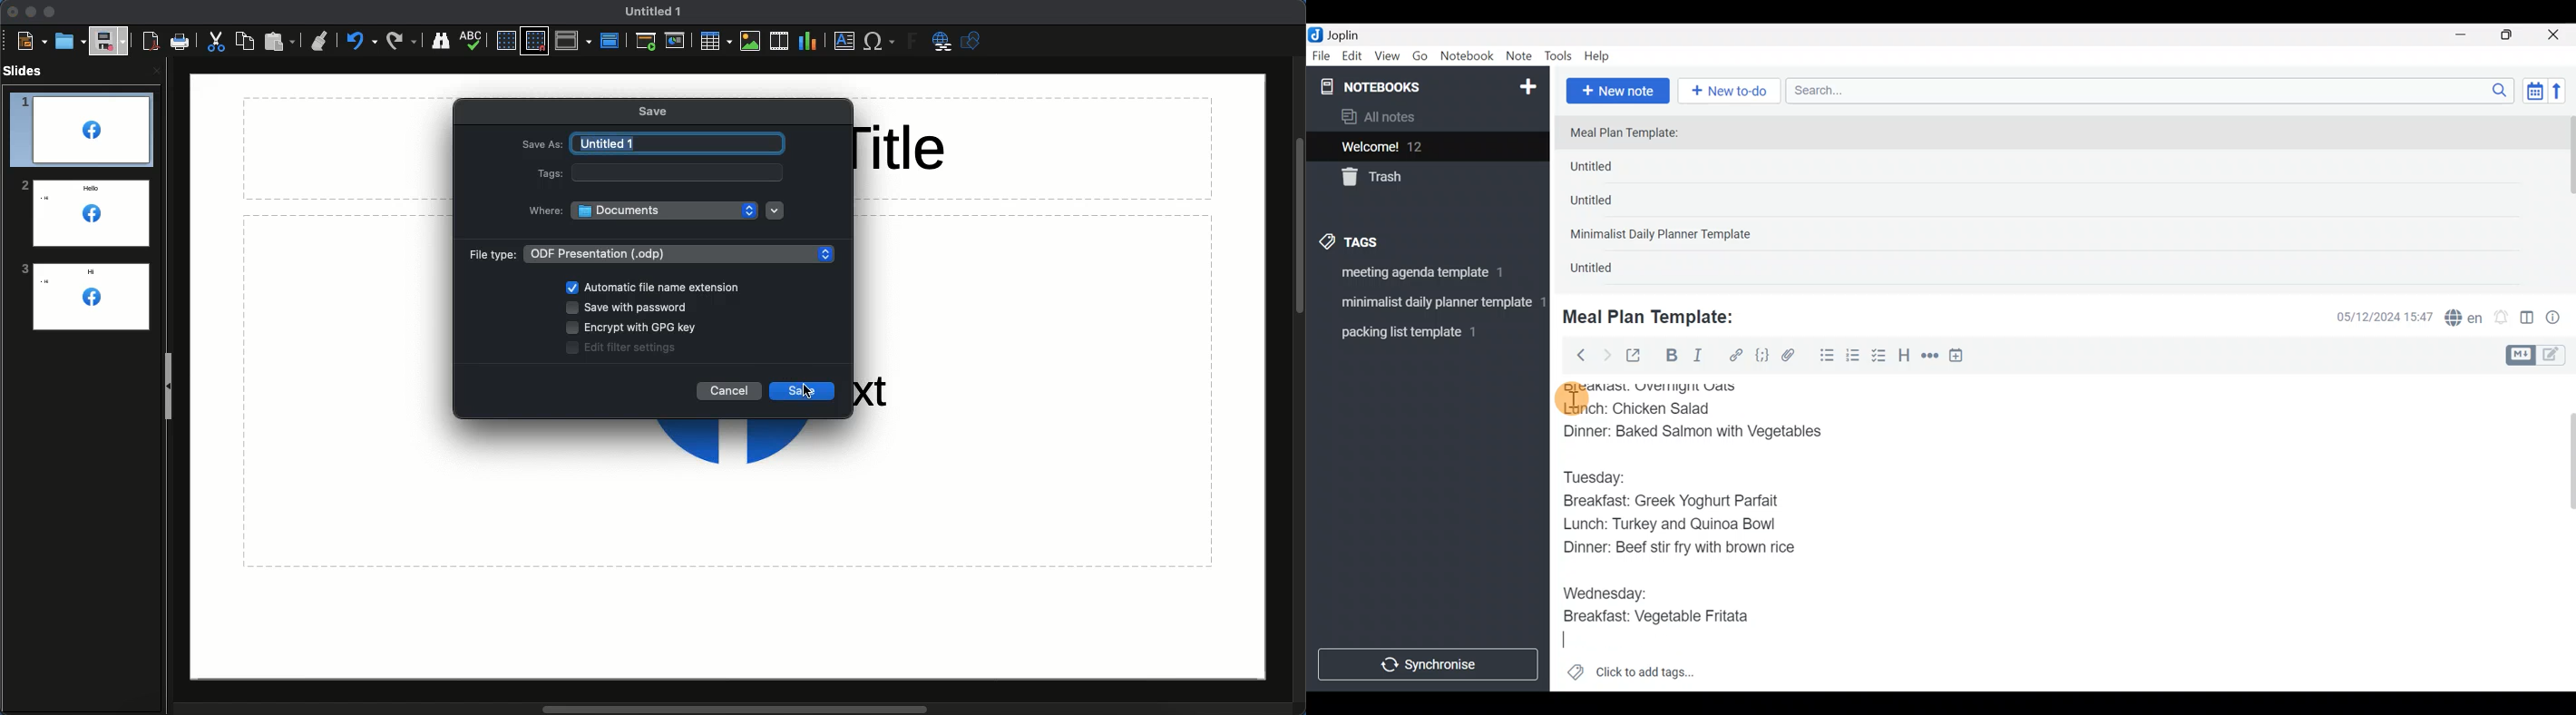 The image size is (2576, 728). Describe the element at coordinates (2560, 318) in the screenshot. I see `Note properties` at that location.